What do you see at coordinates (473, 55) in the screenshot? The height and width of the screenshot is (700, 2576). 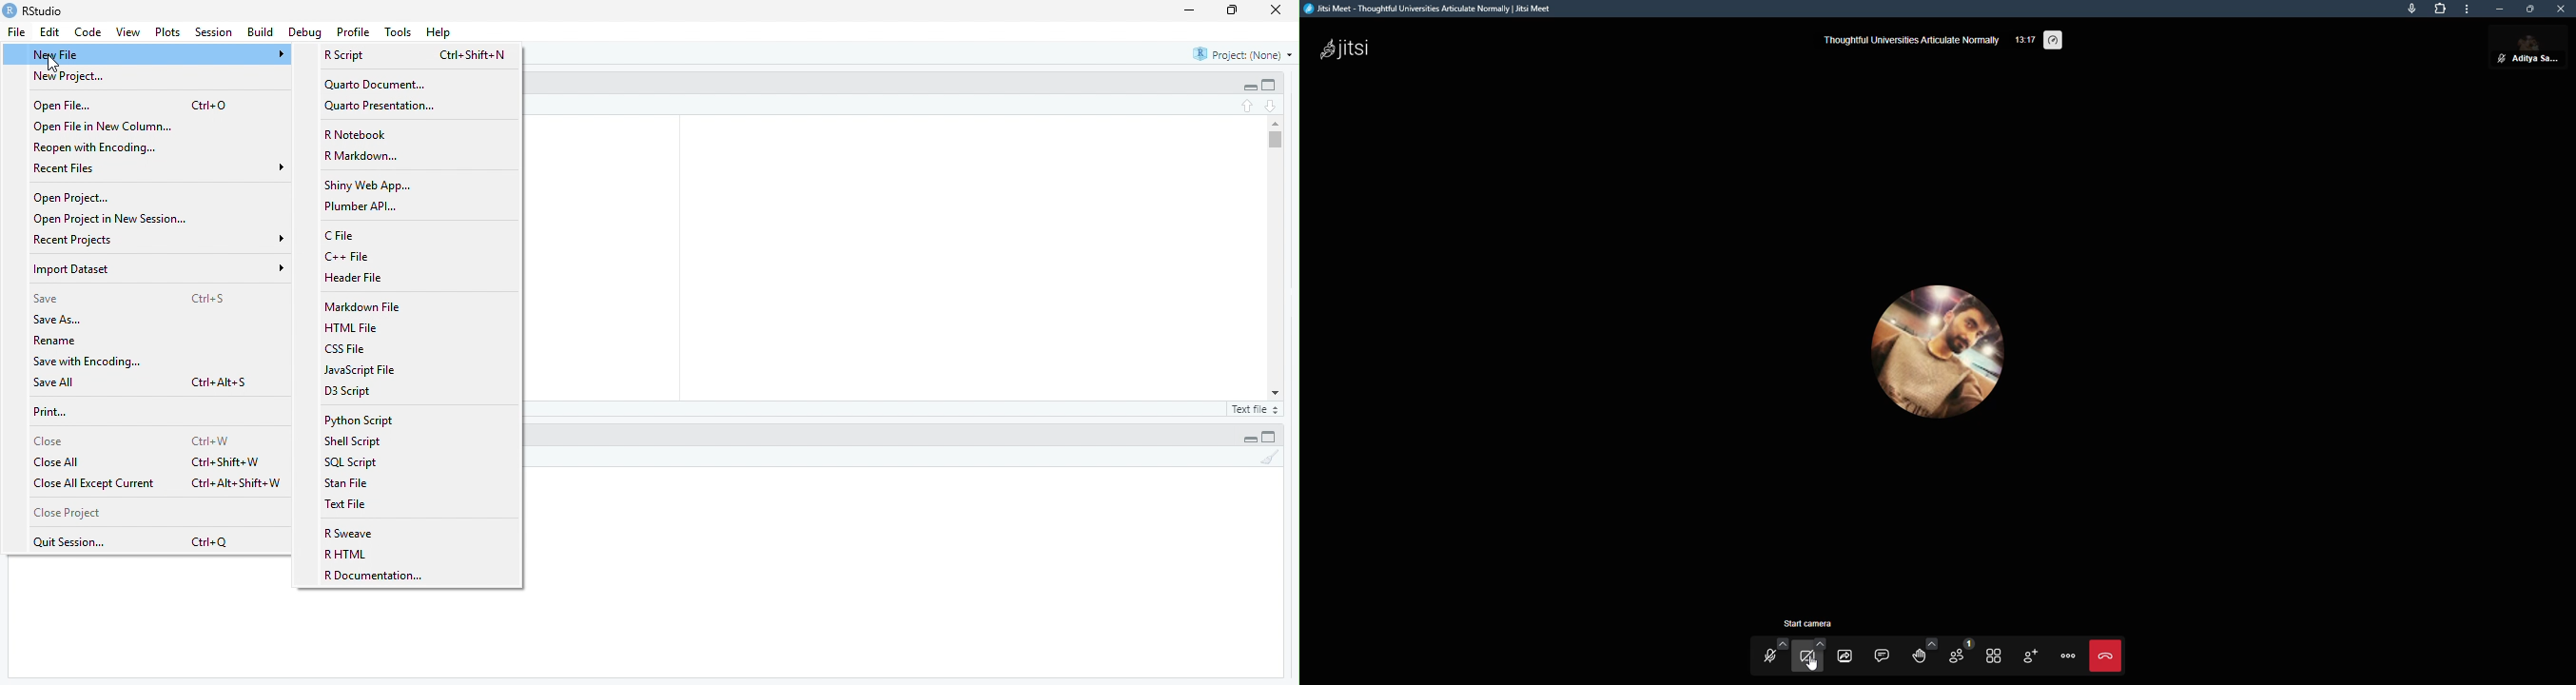 I see `Ctrl+Shift+N` at bounding box center [473, 55].